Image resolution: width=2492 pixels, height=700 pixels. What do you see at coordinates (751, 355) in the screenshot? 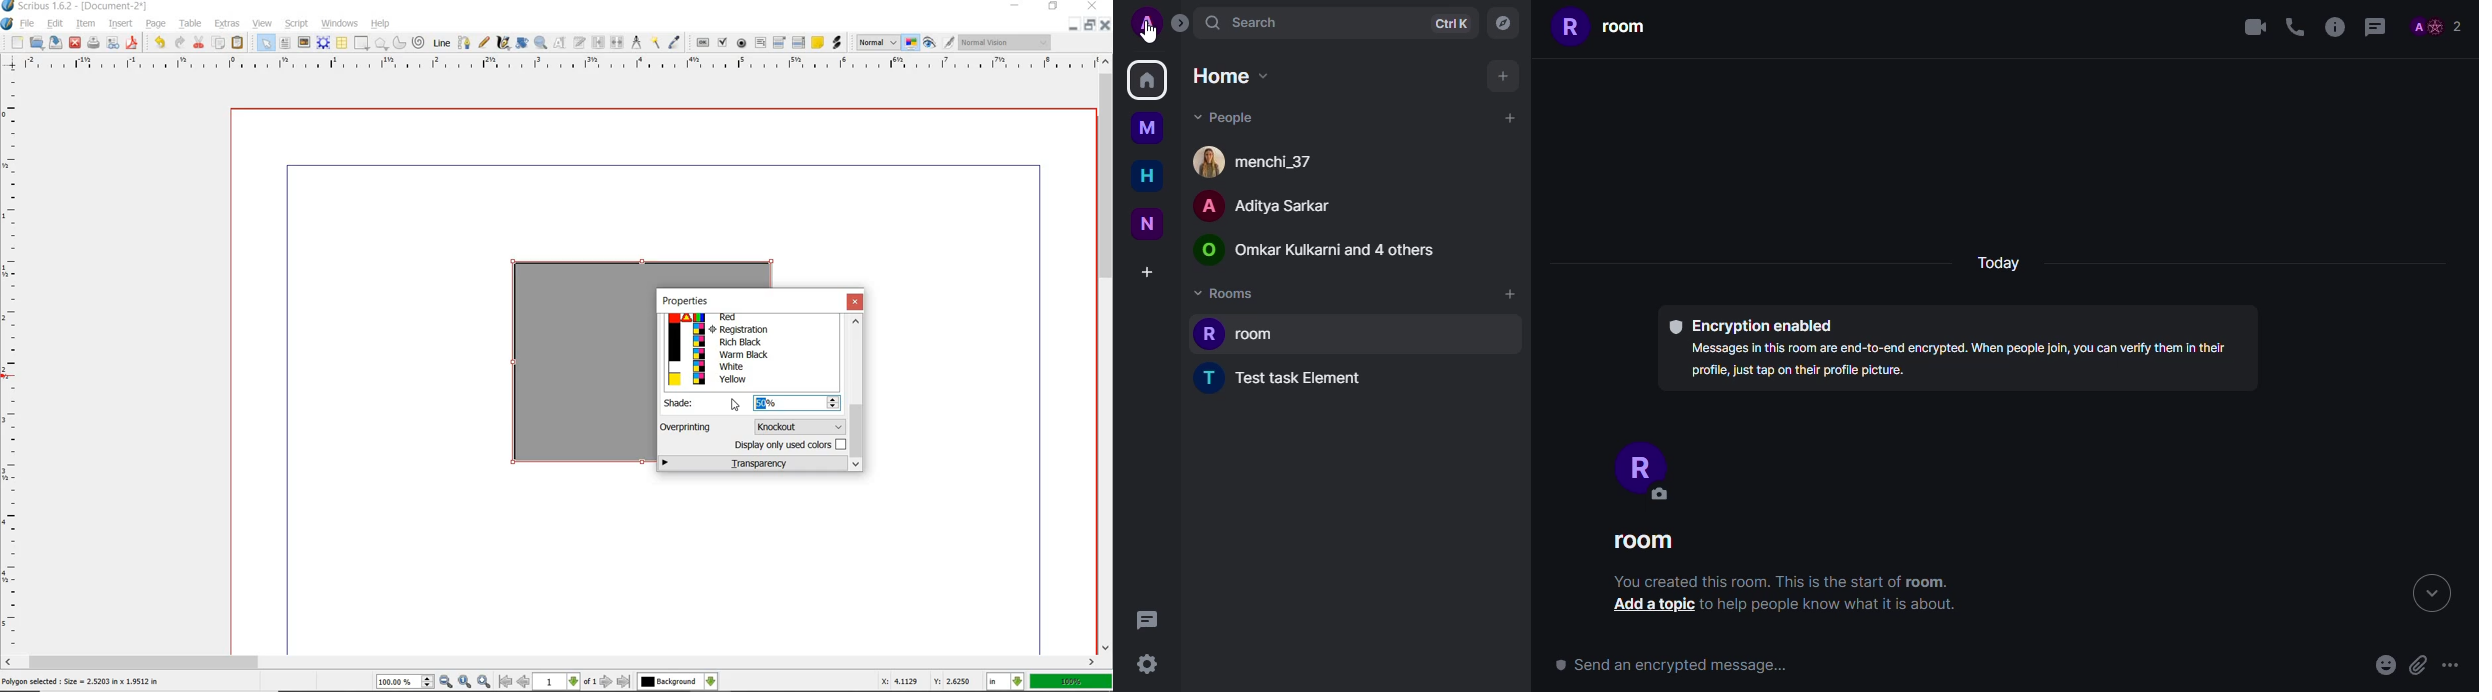
I see `Warm Black` at bounding box center [751, 355].